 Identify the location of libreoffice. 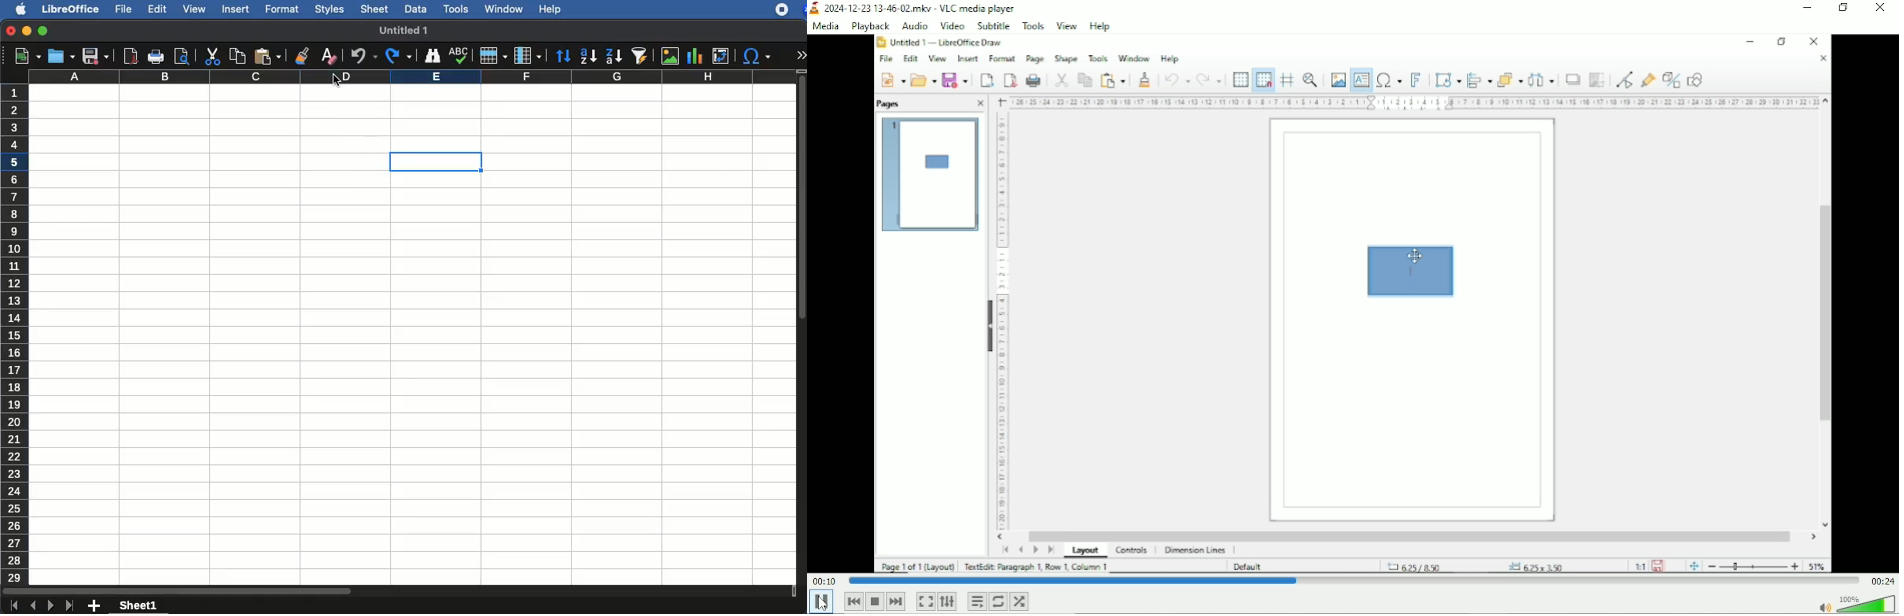
(68, 8).